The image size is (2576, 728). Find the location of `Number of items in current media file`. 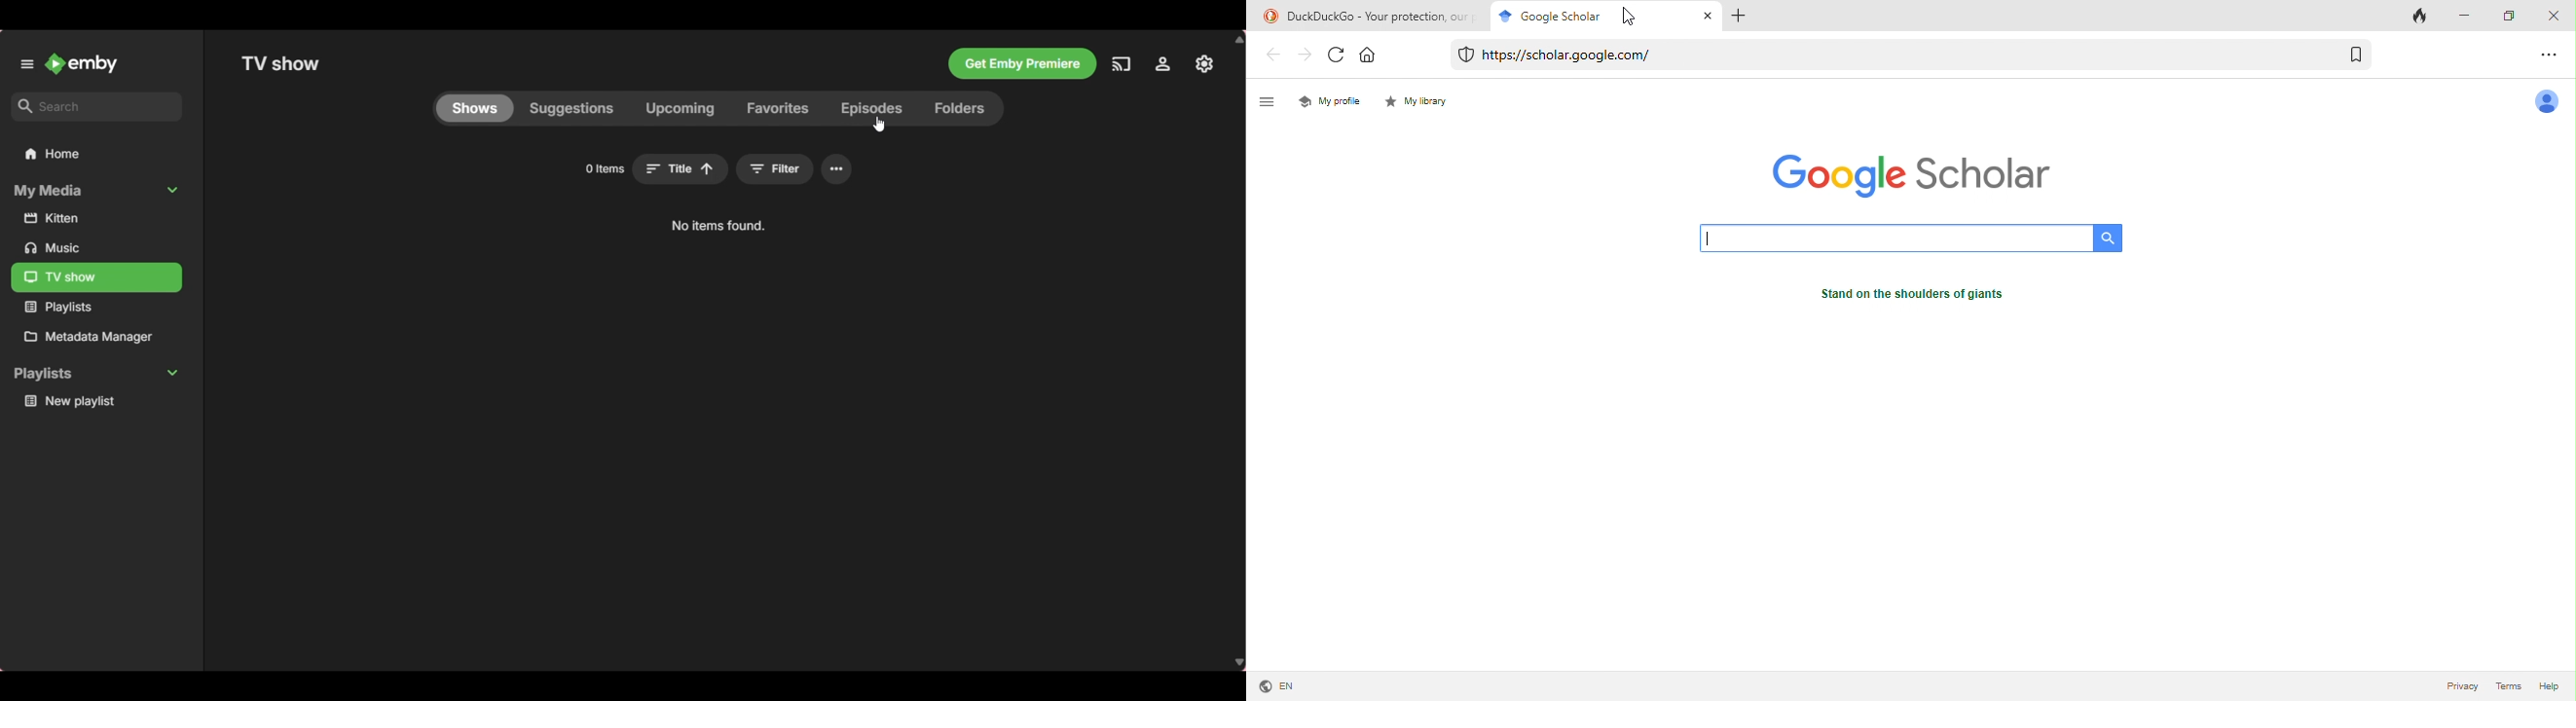

Number of items in current media file is located at coordinates (604, 169).